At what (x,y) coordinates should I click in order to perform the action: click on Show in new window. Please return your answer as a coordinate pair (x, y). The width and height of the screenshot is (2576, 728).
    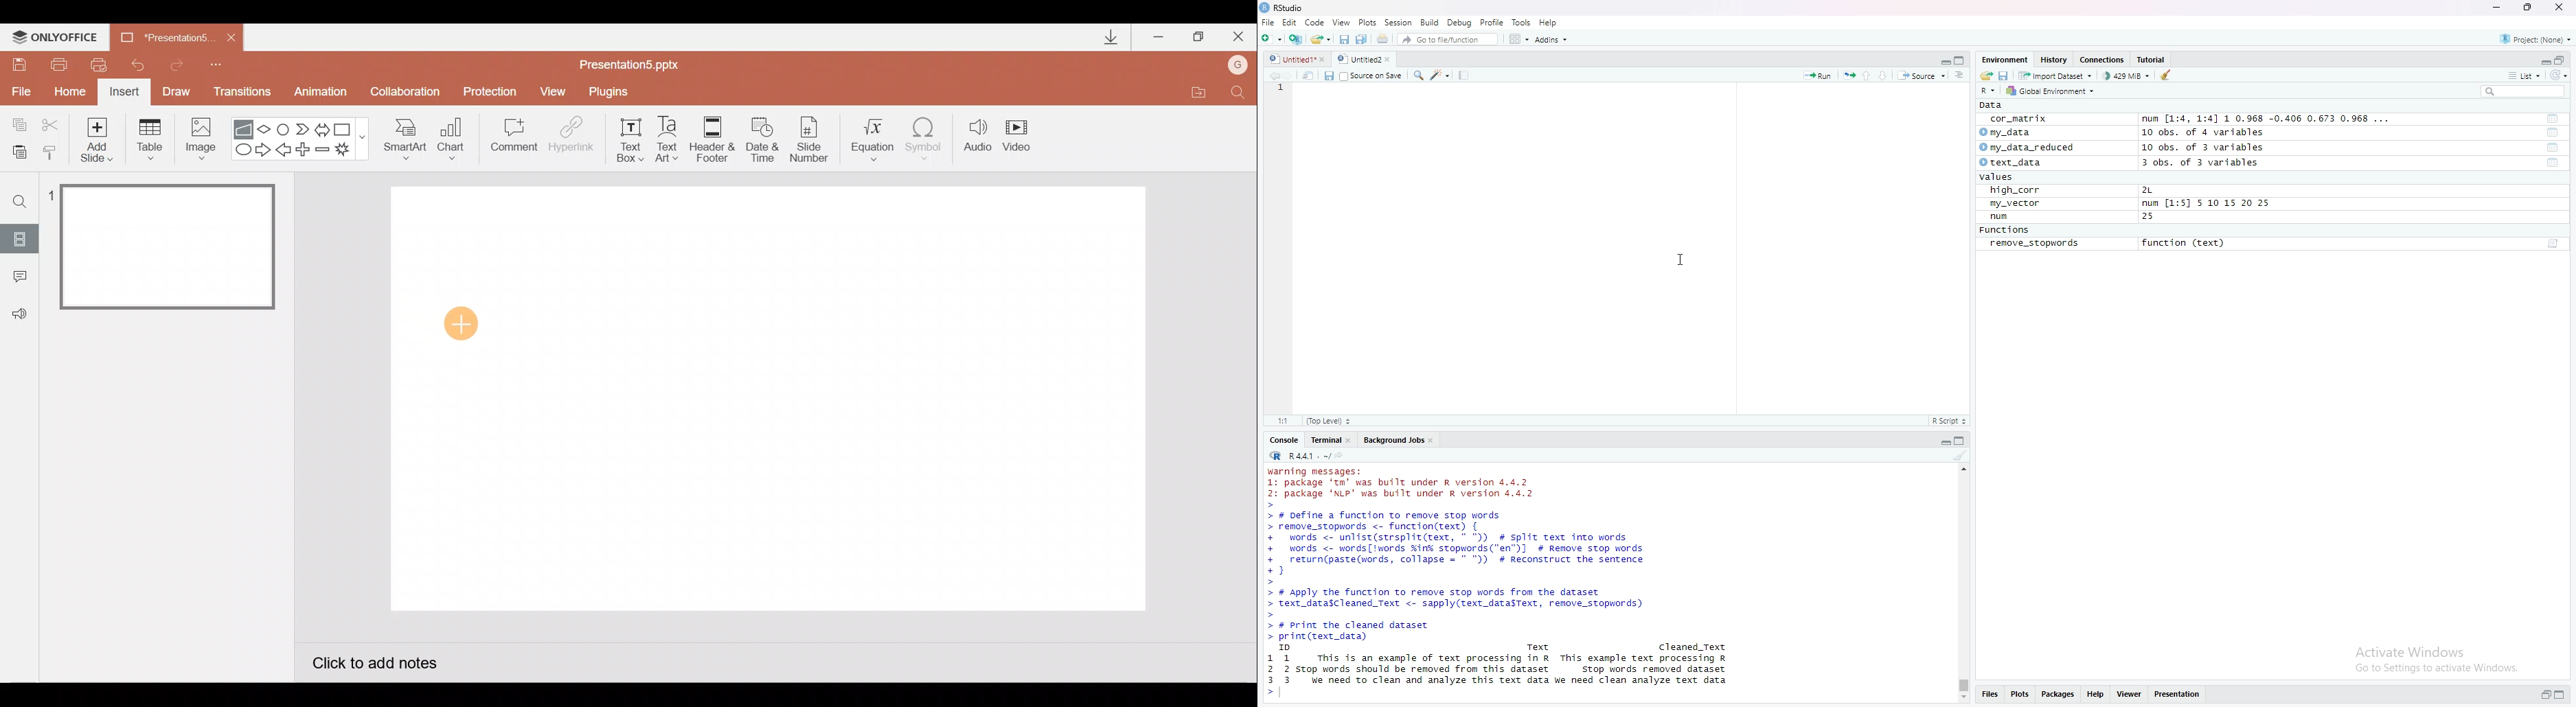
    Looking at the image, I should click on (1308, 76).